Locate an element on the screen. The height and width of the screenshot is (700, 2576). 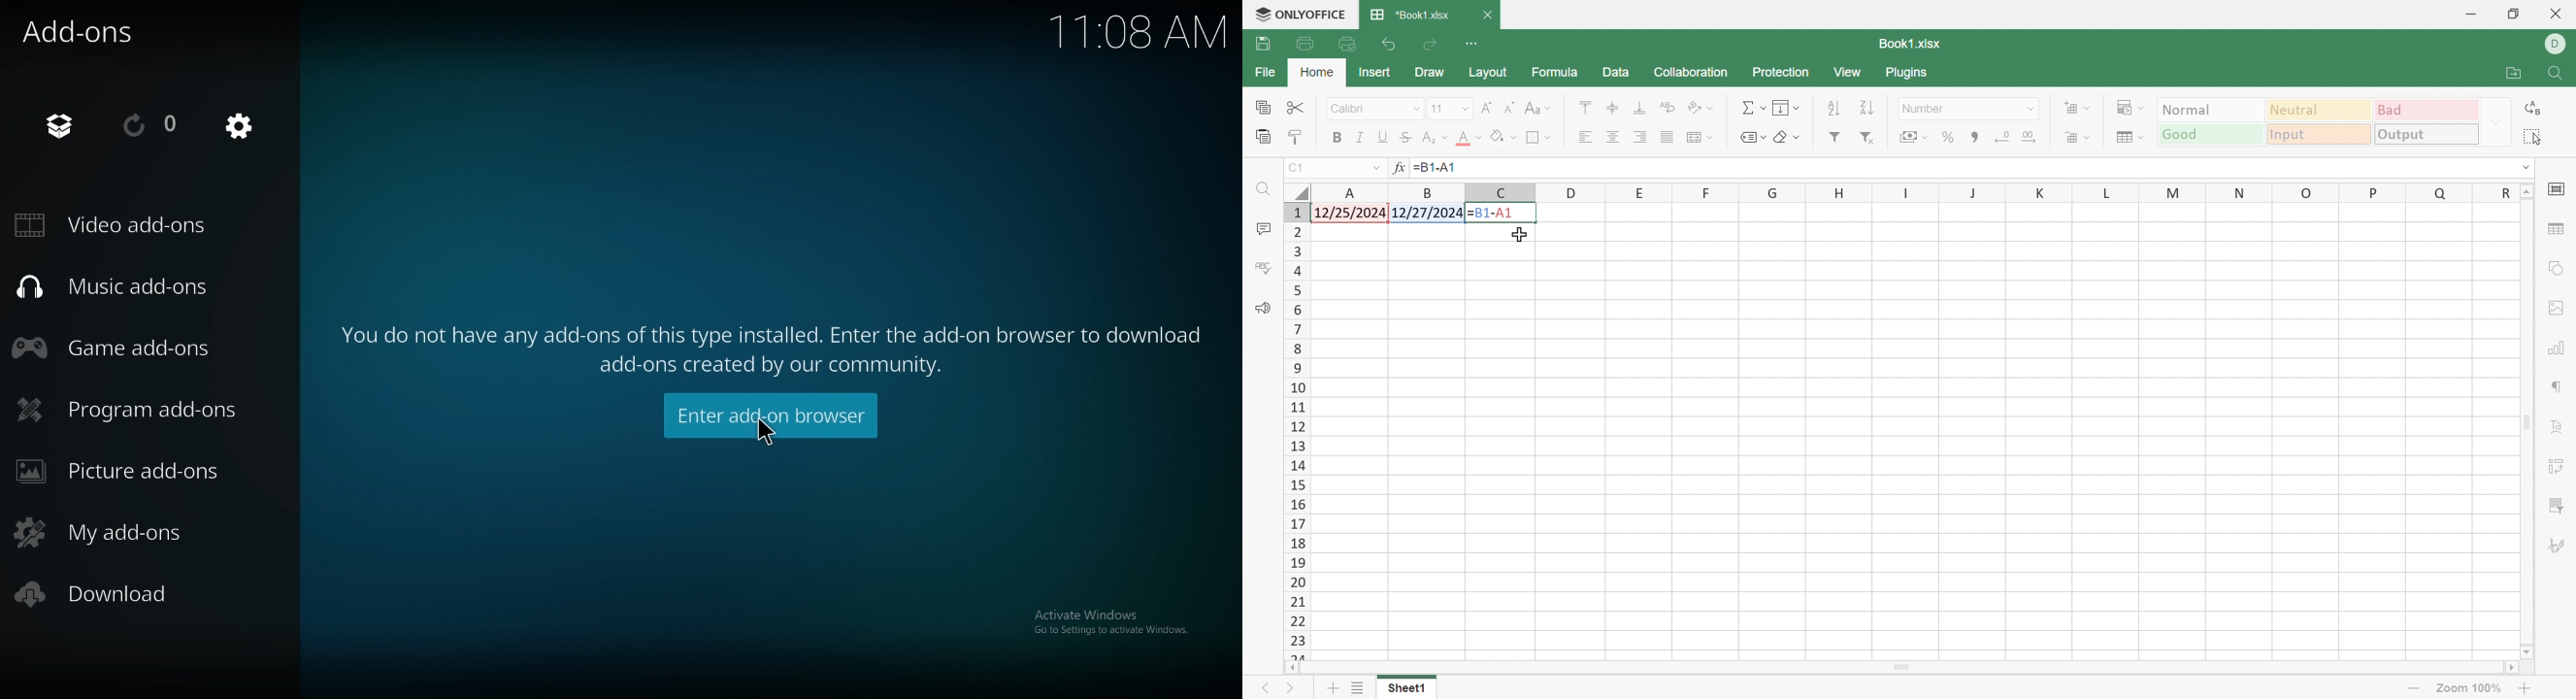
Customize Quick Access Toolbar is located at coordinates (1473, 43).